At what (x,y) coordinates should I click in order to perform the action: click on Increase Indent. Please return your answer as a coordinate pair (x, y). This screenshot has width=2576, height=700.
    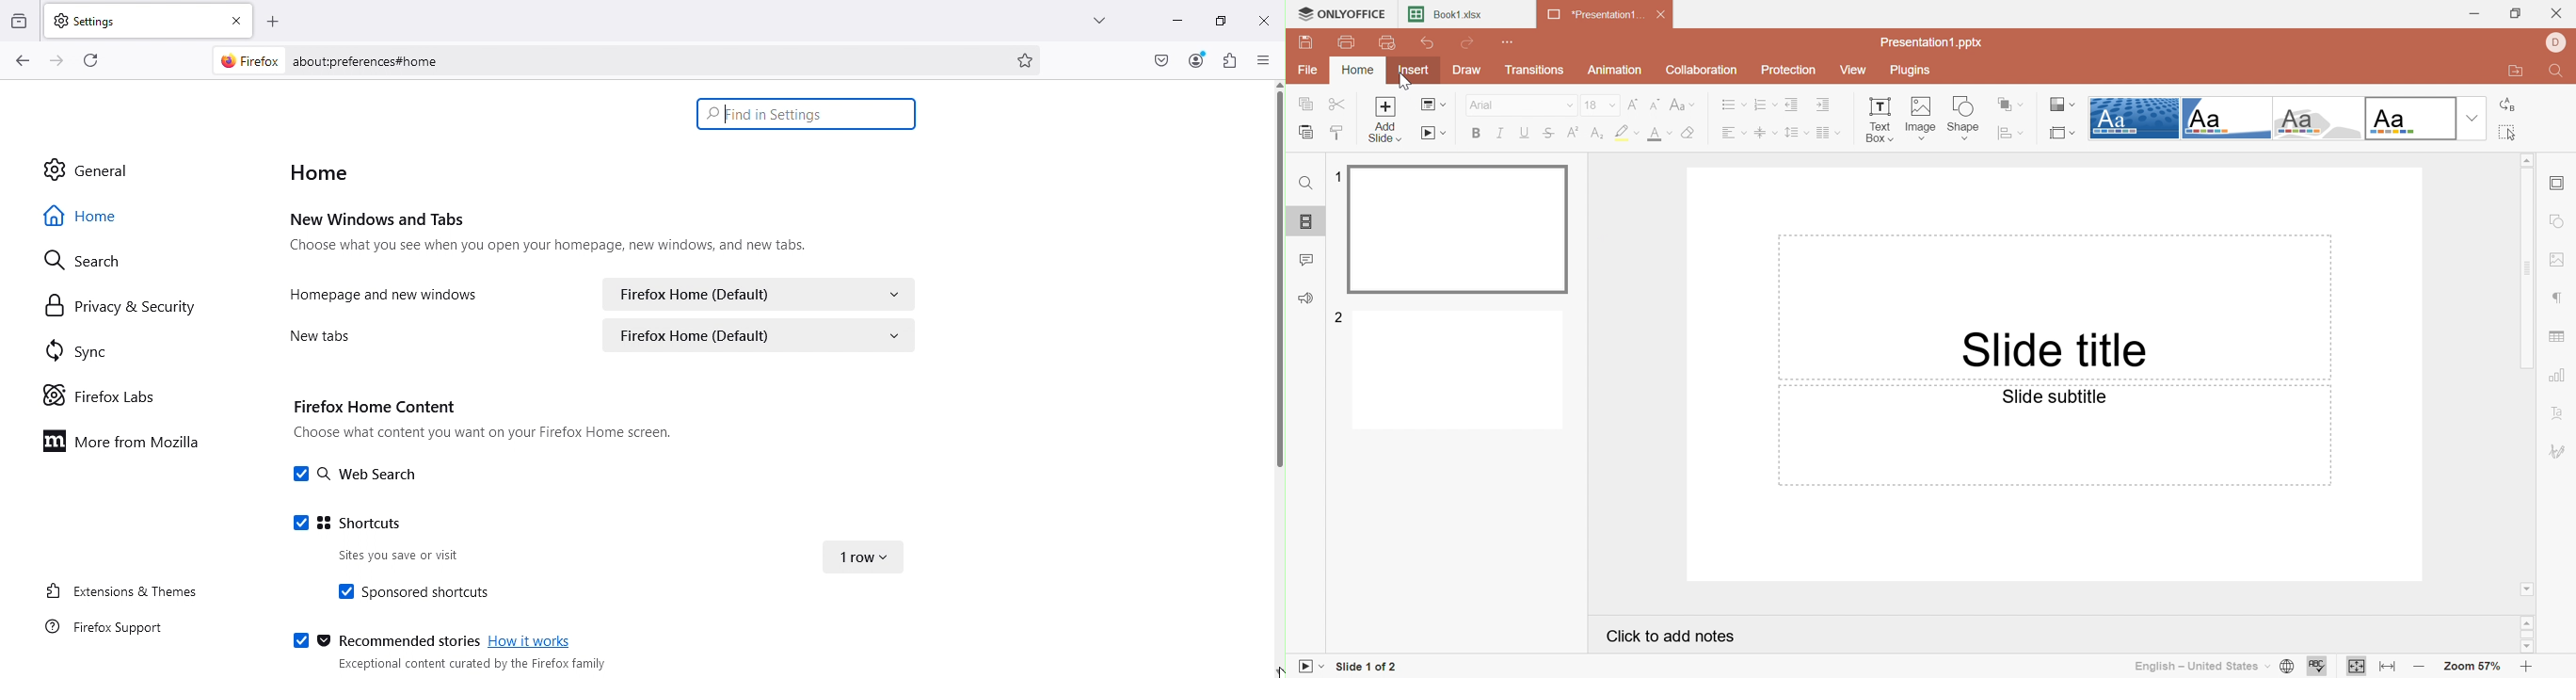
    Looking at the image, I should click on (1825, 106).